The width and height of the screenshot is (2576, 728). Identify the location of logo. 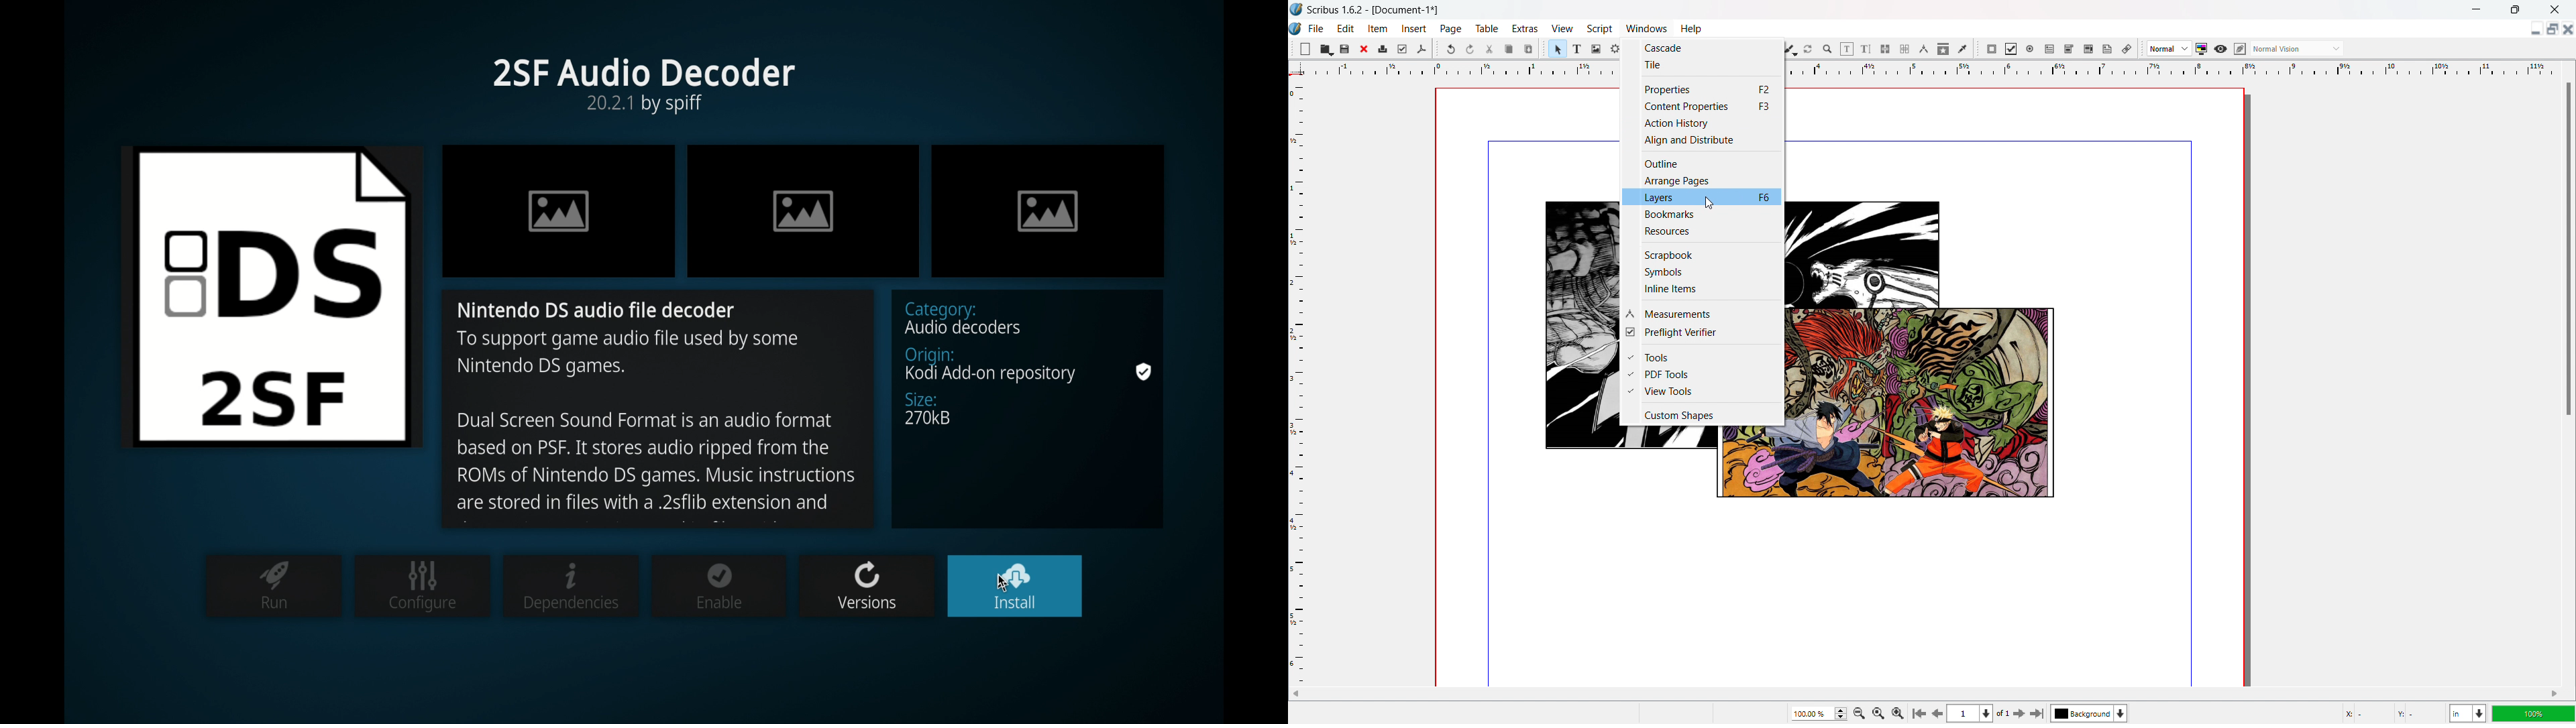
(1296, 9).